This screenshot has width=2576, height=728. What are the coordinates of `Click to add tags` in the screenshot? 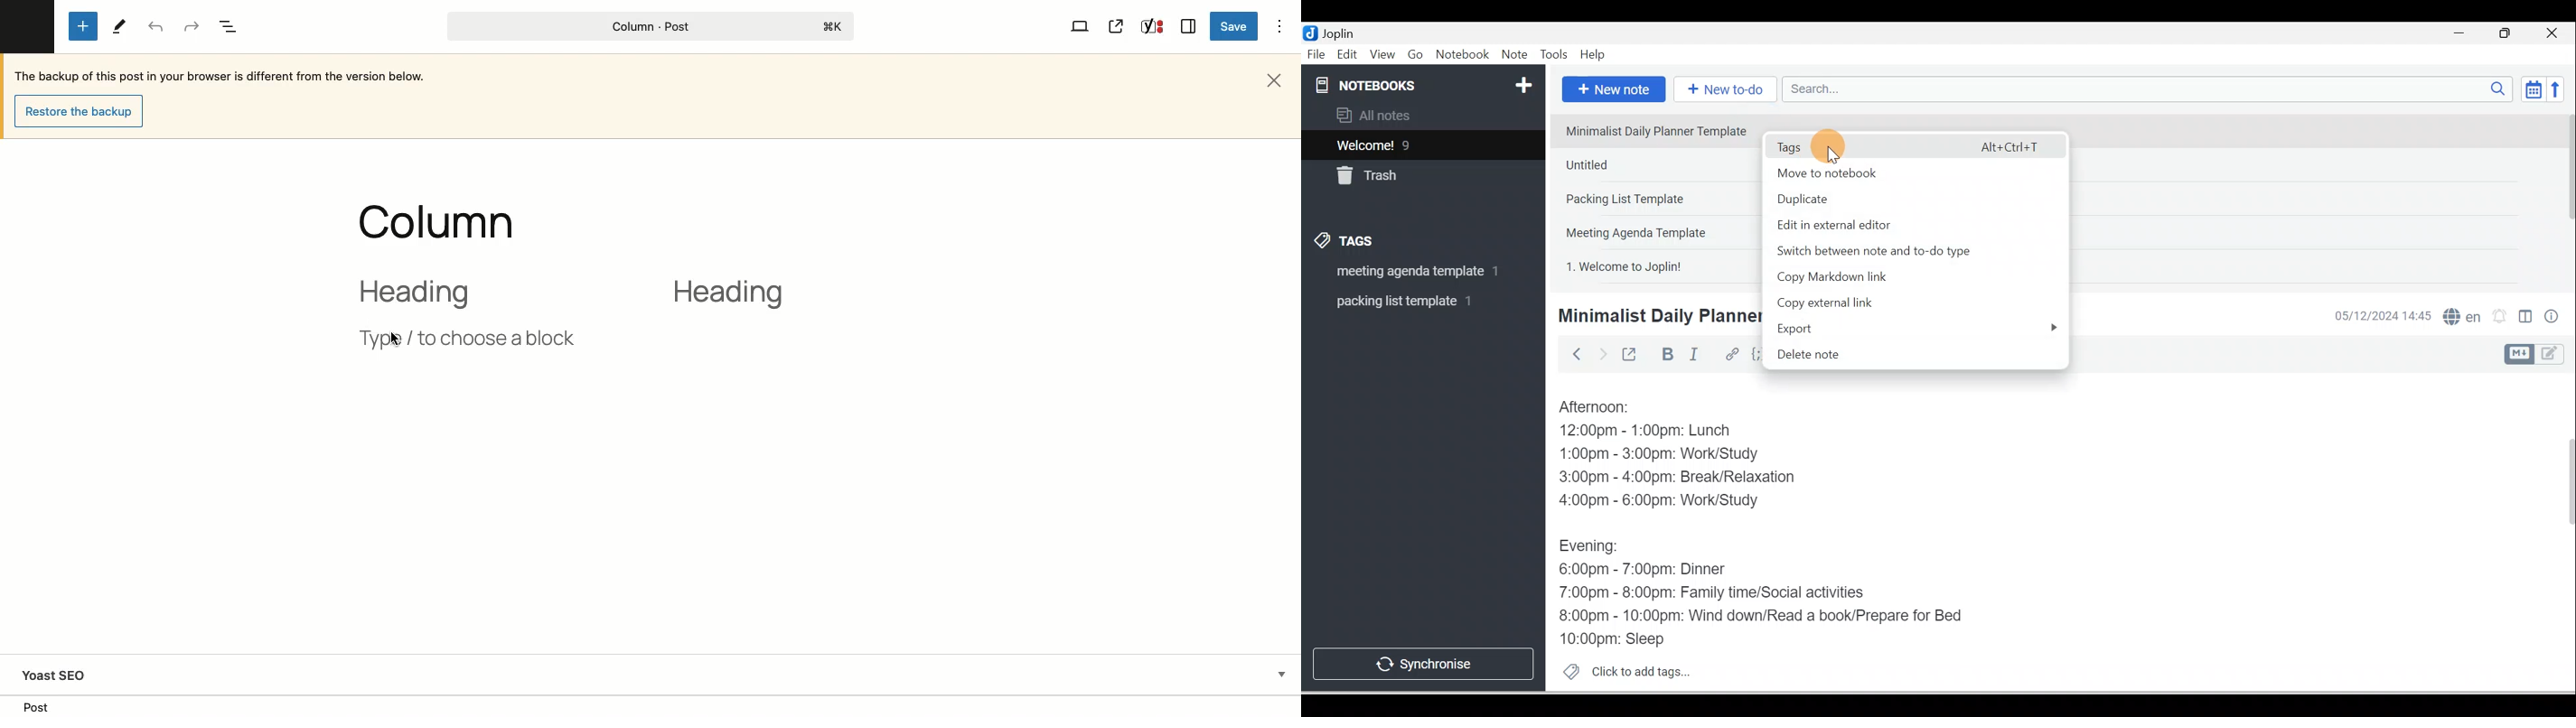 It's located at (1621, 670).